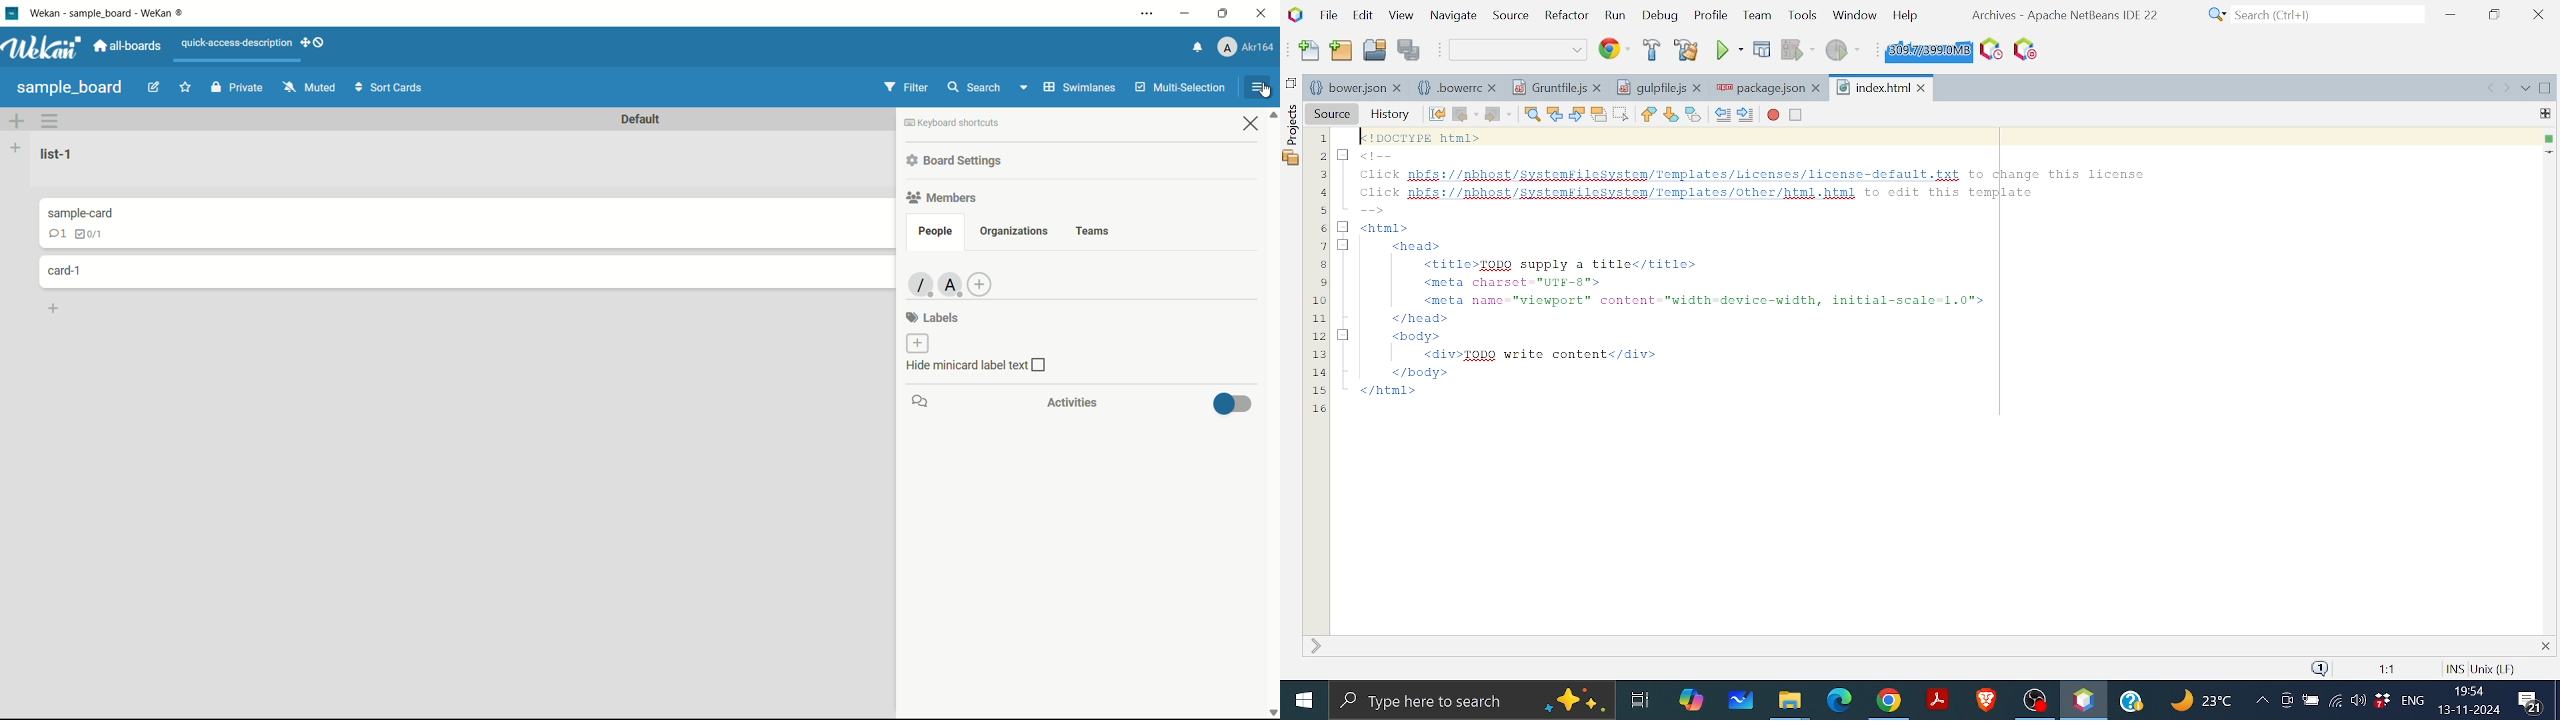 This screenshot has height=728, width=2576. What do you see at coordinates (909, 91) in the screenshot?
I see `filter` at bounding box center [909, 91].